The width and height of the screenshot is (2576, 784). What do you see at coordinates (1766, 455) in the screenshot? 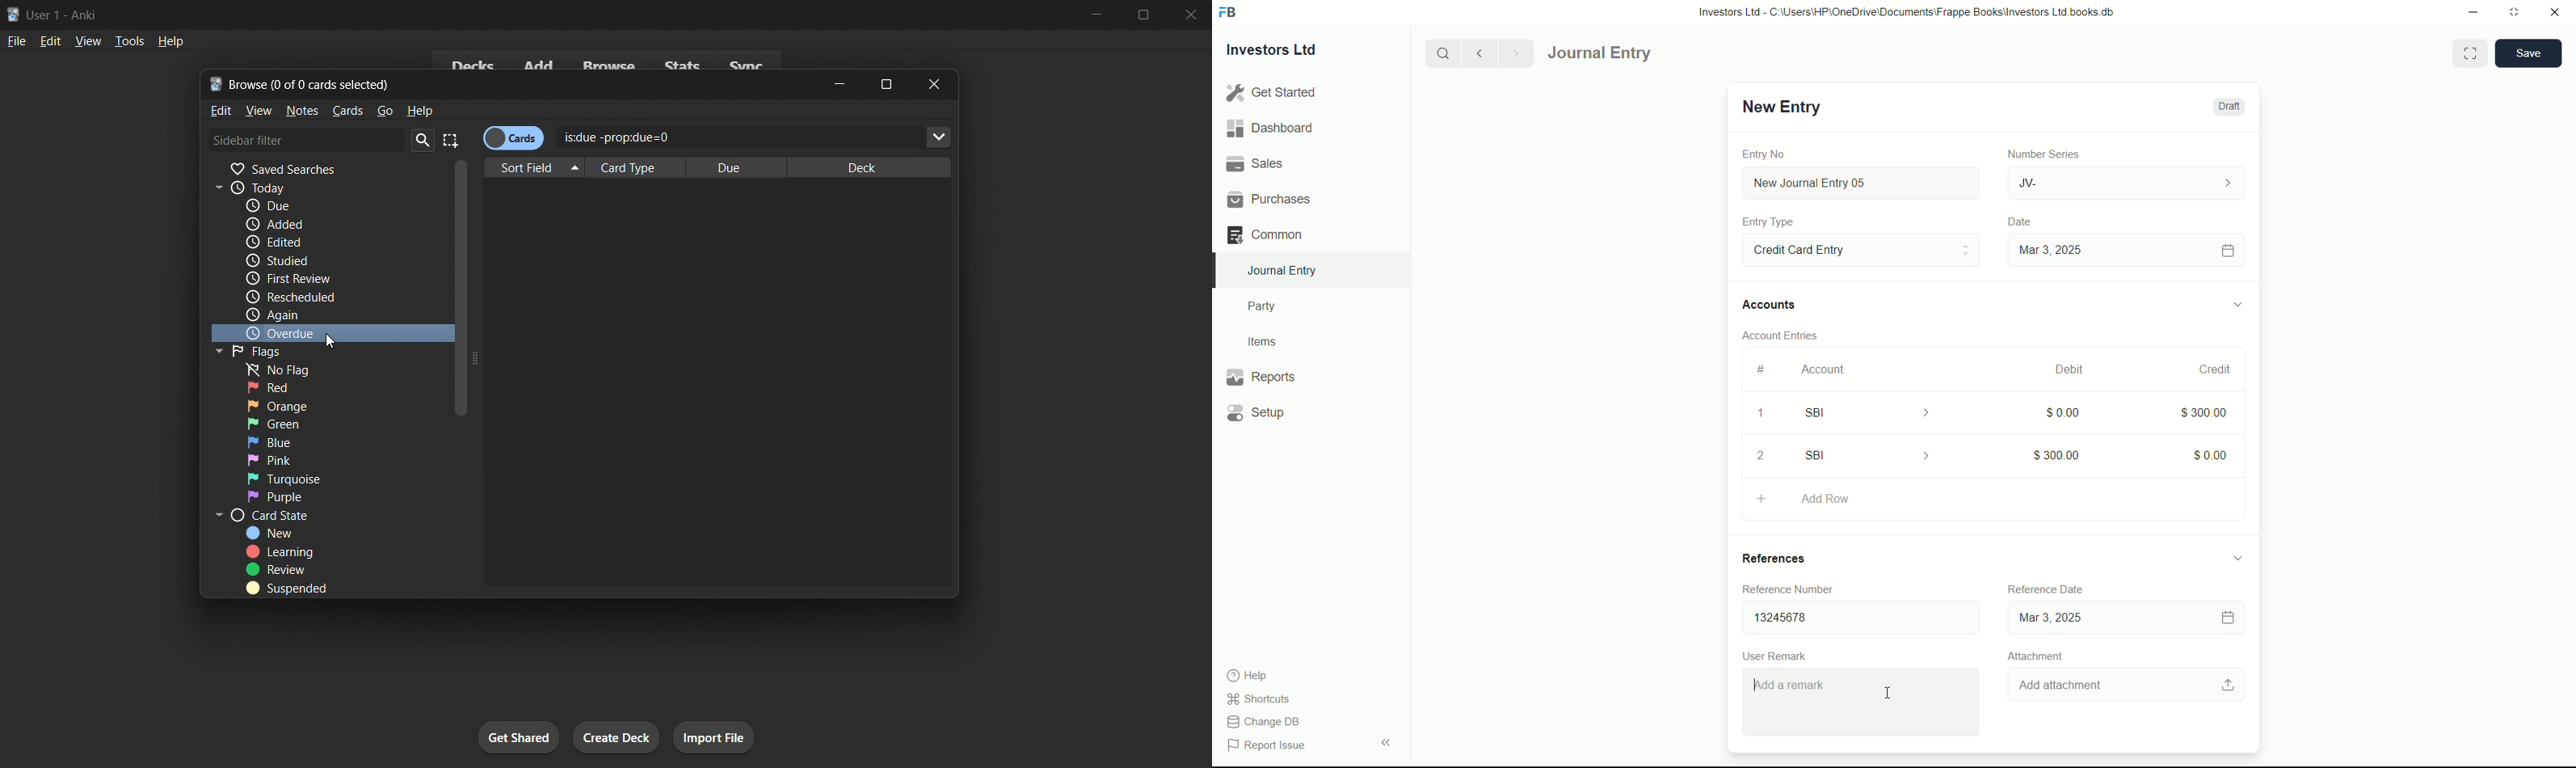
I see `2` at bounding box center [1766, 455].